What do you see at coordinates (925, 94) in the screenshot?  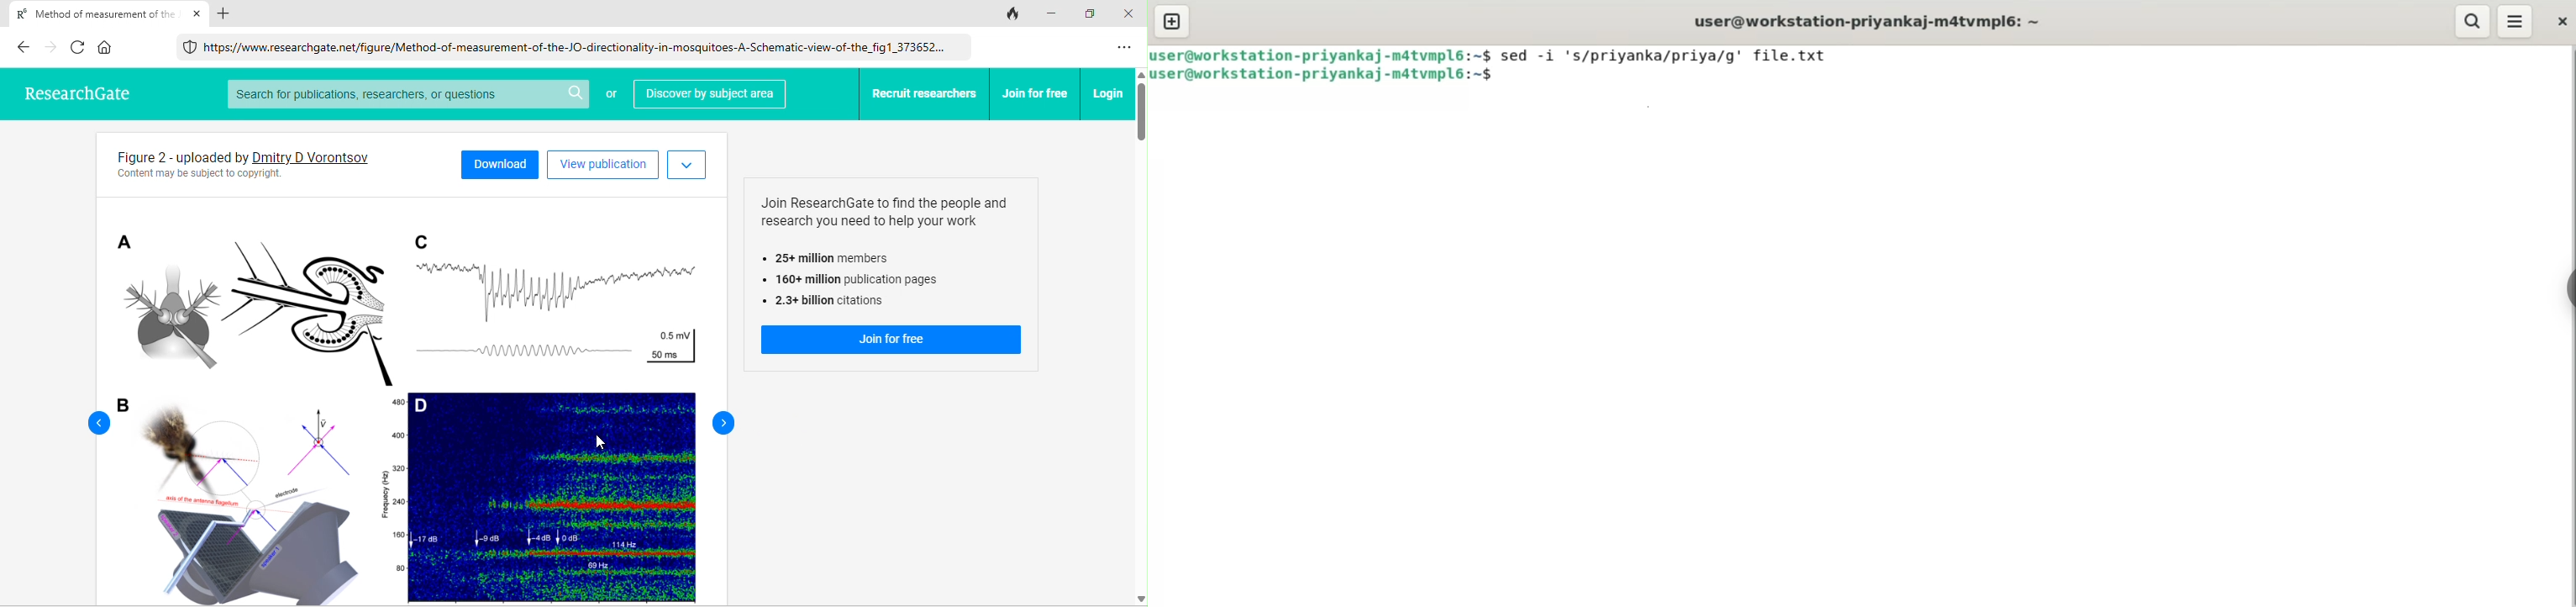 I see `recruit researchers` at bounding box center [925, 94].